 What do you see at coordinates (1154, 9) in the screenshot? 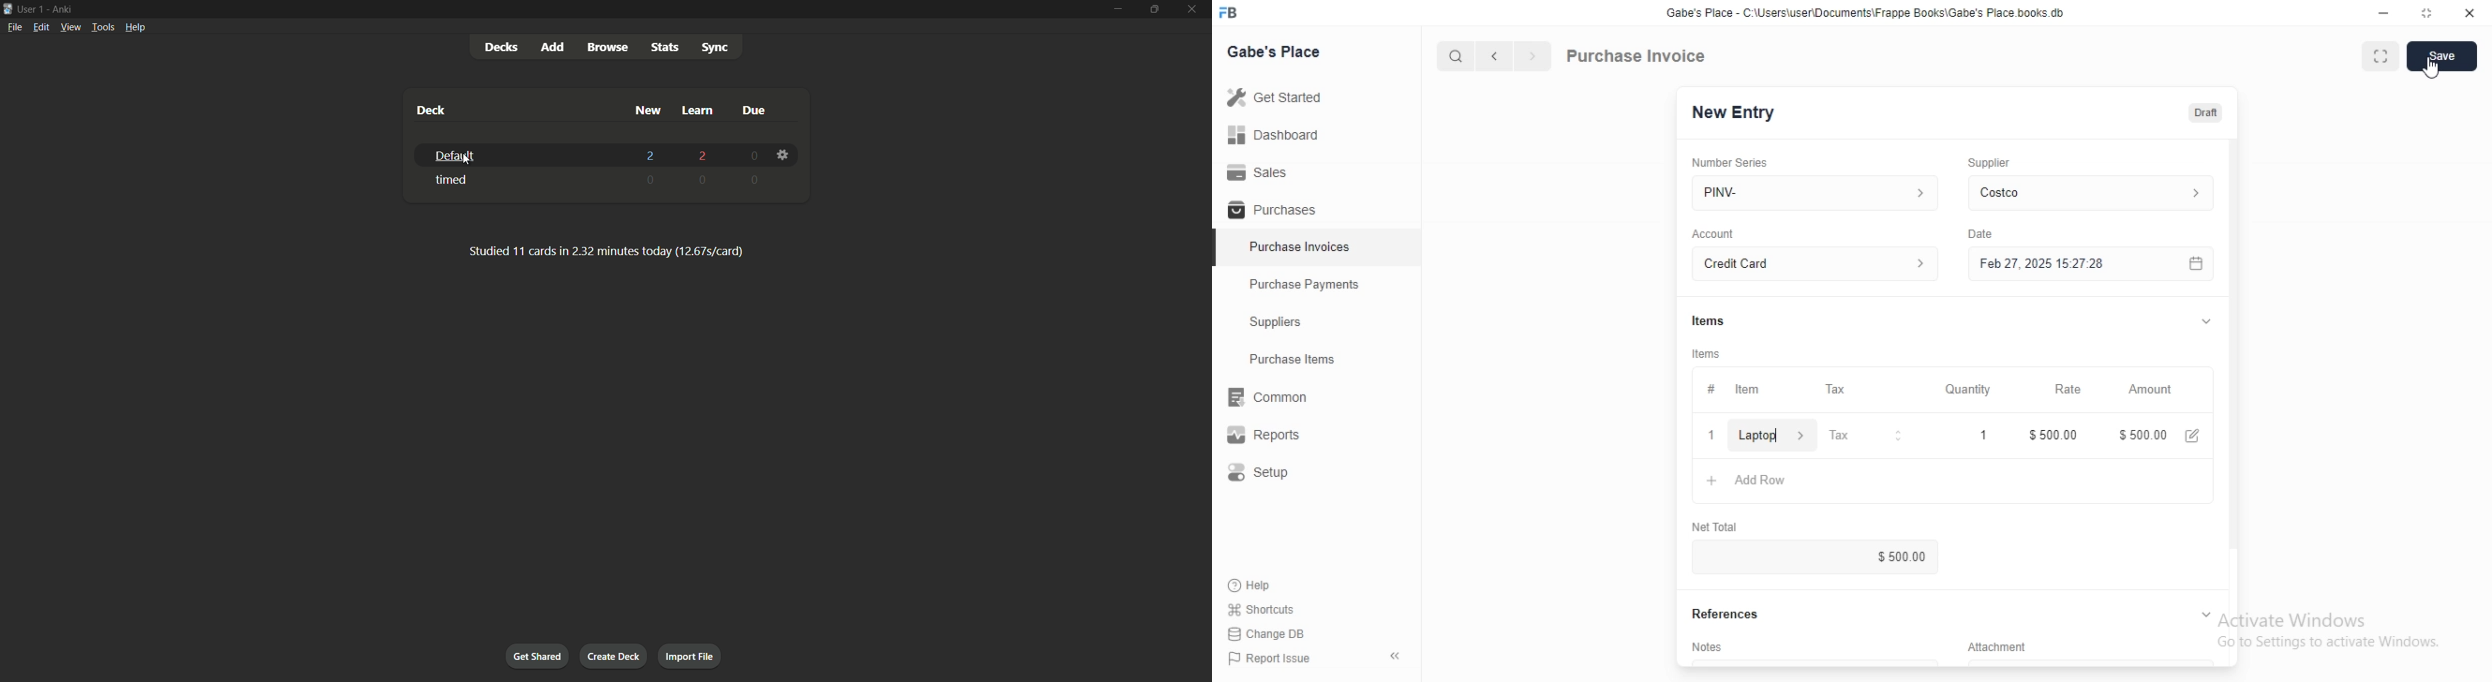
I see `maximize` at bounding box center [1154, 9].